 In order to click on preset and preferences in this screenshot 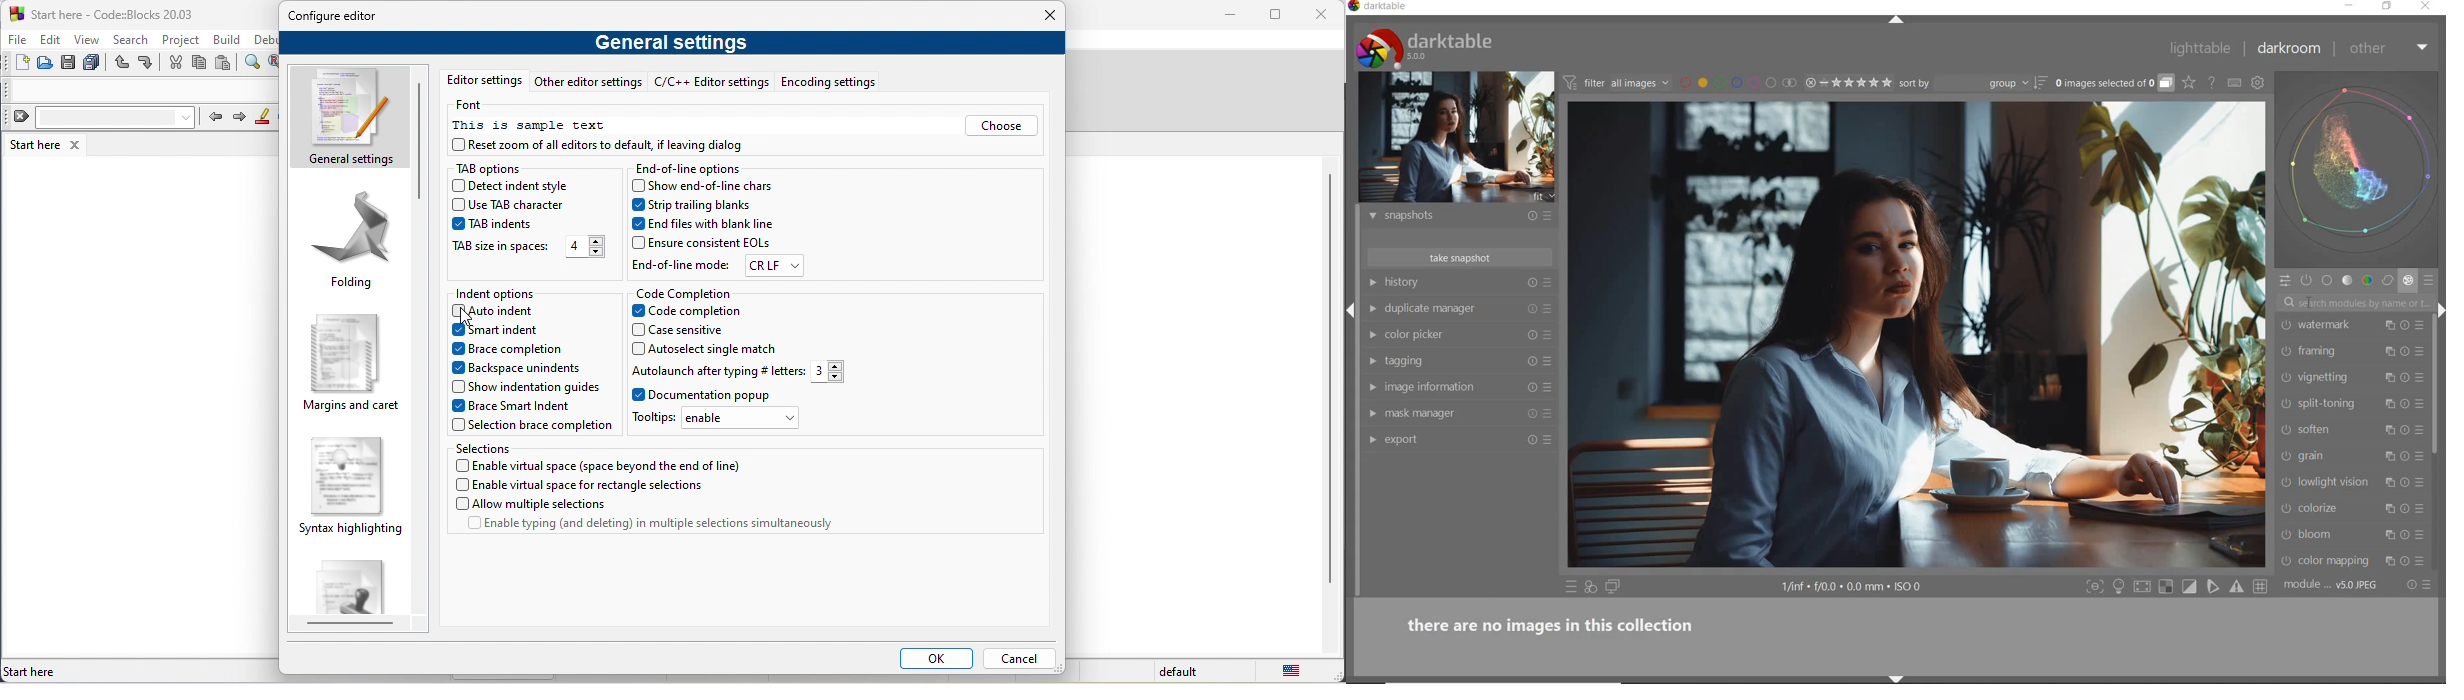, I will do `click(2422, 457)`.